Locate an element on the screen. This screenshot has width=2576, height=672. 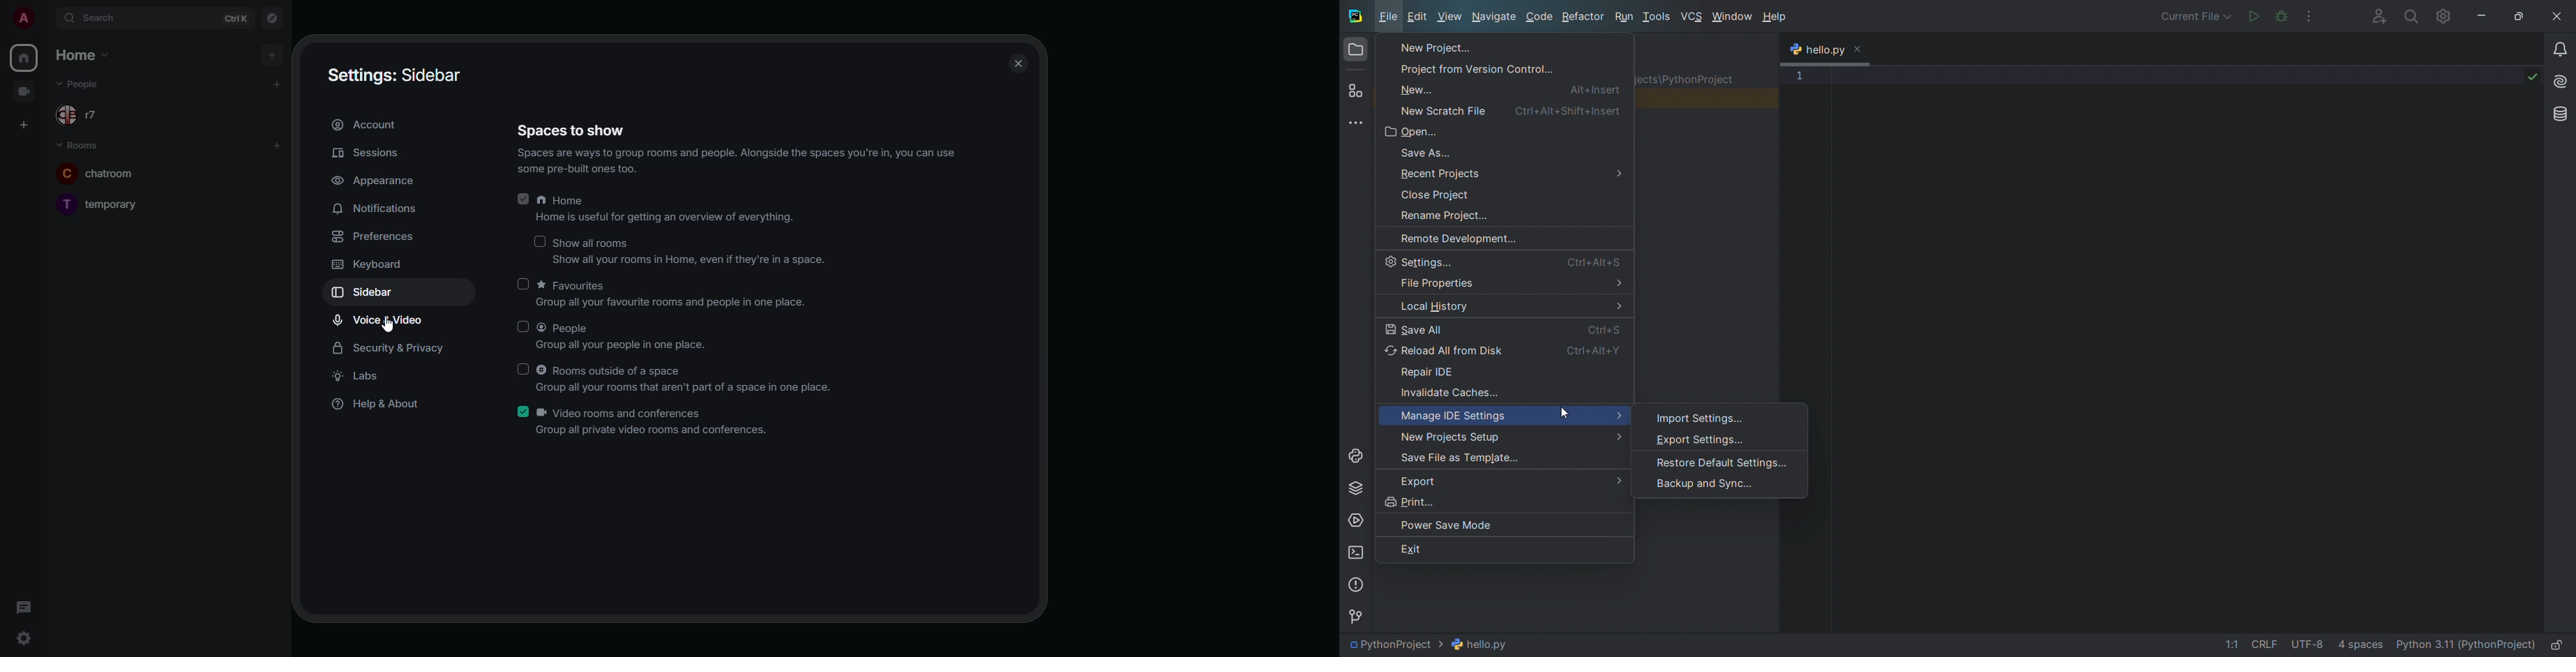
enabled is located at coordinates (521, 412).